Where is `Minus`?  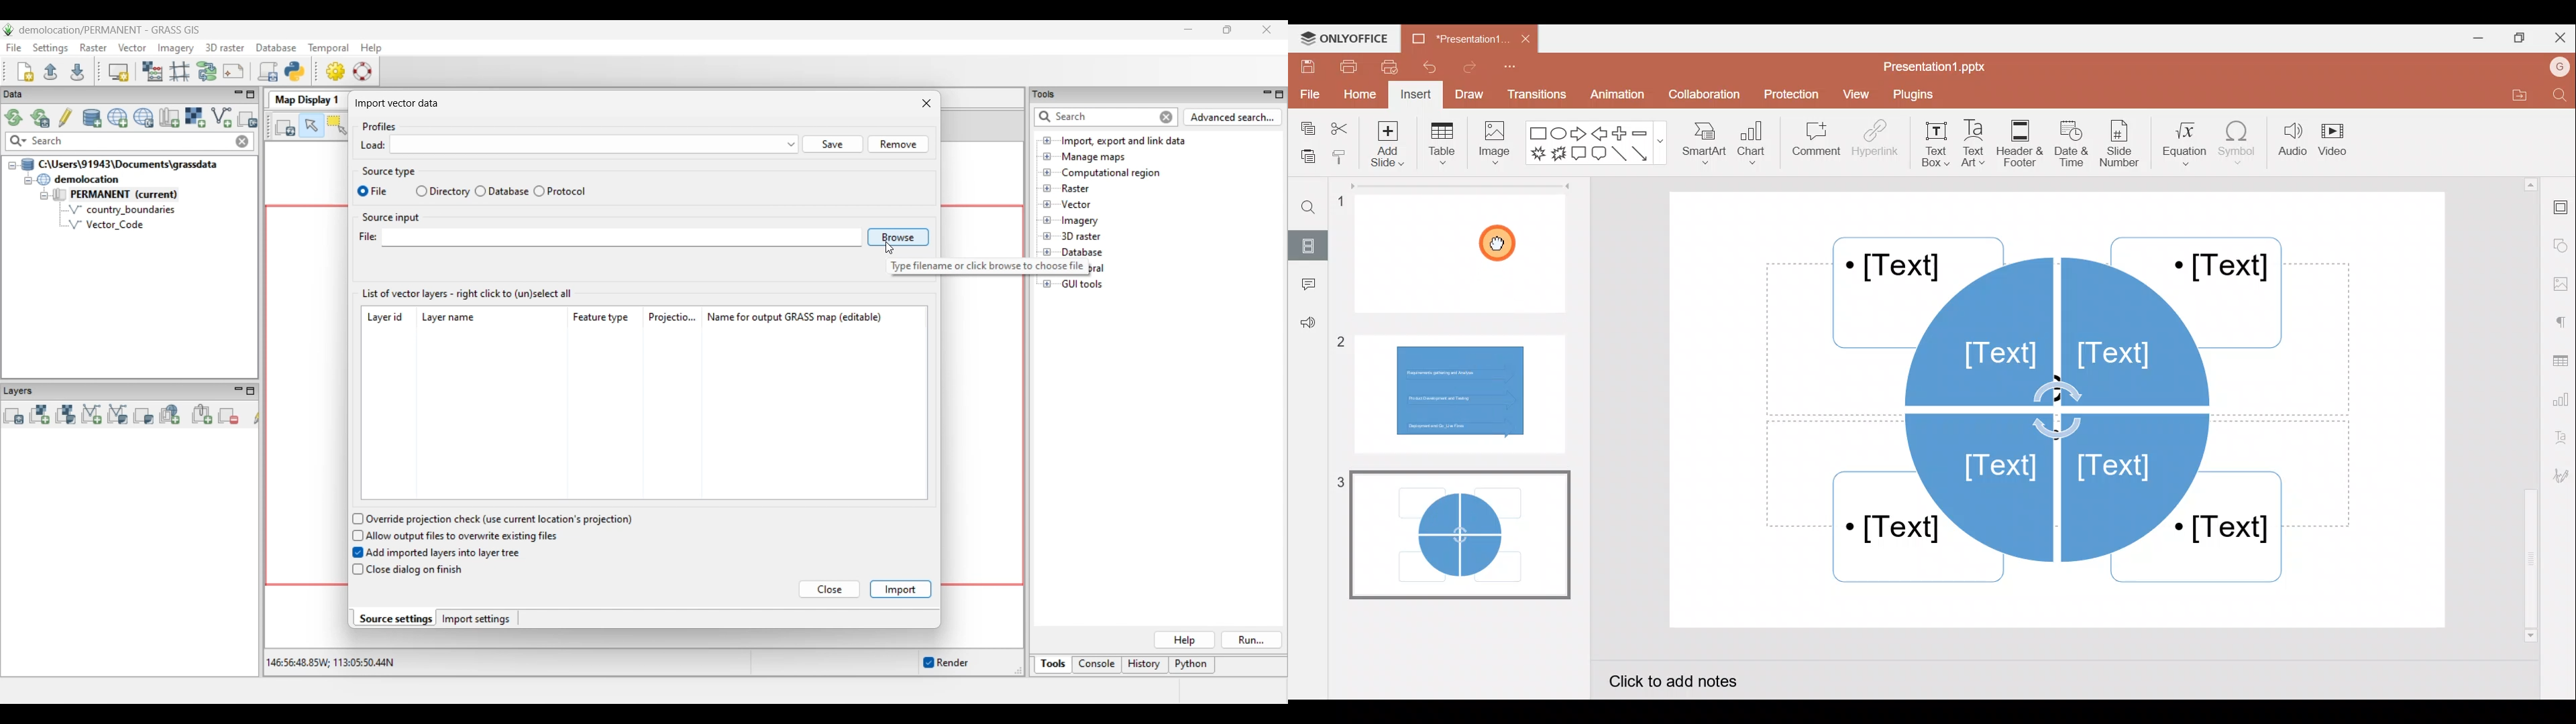
Minus is located at coordinates (1647, 133).